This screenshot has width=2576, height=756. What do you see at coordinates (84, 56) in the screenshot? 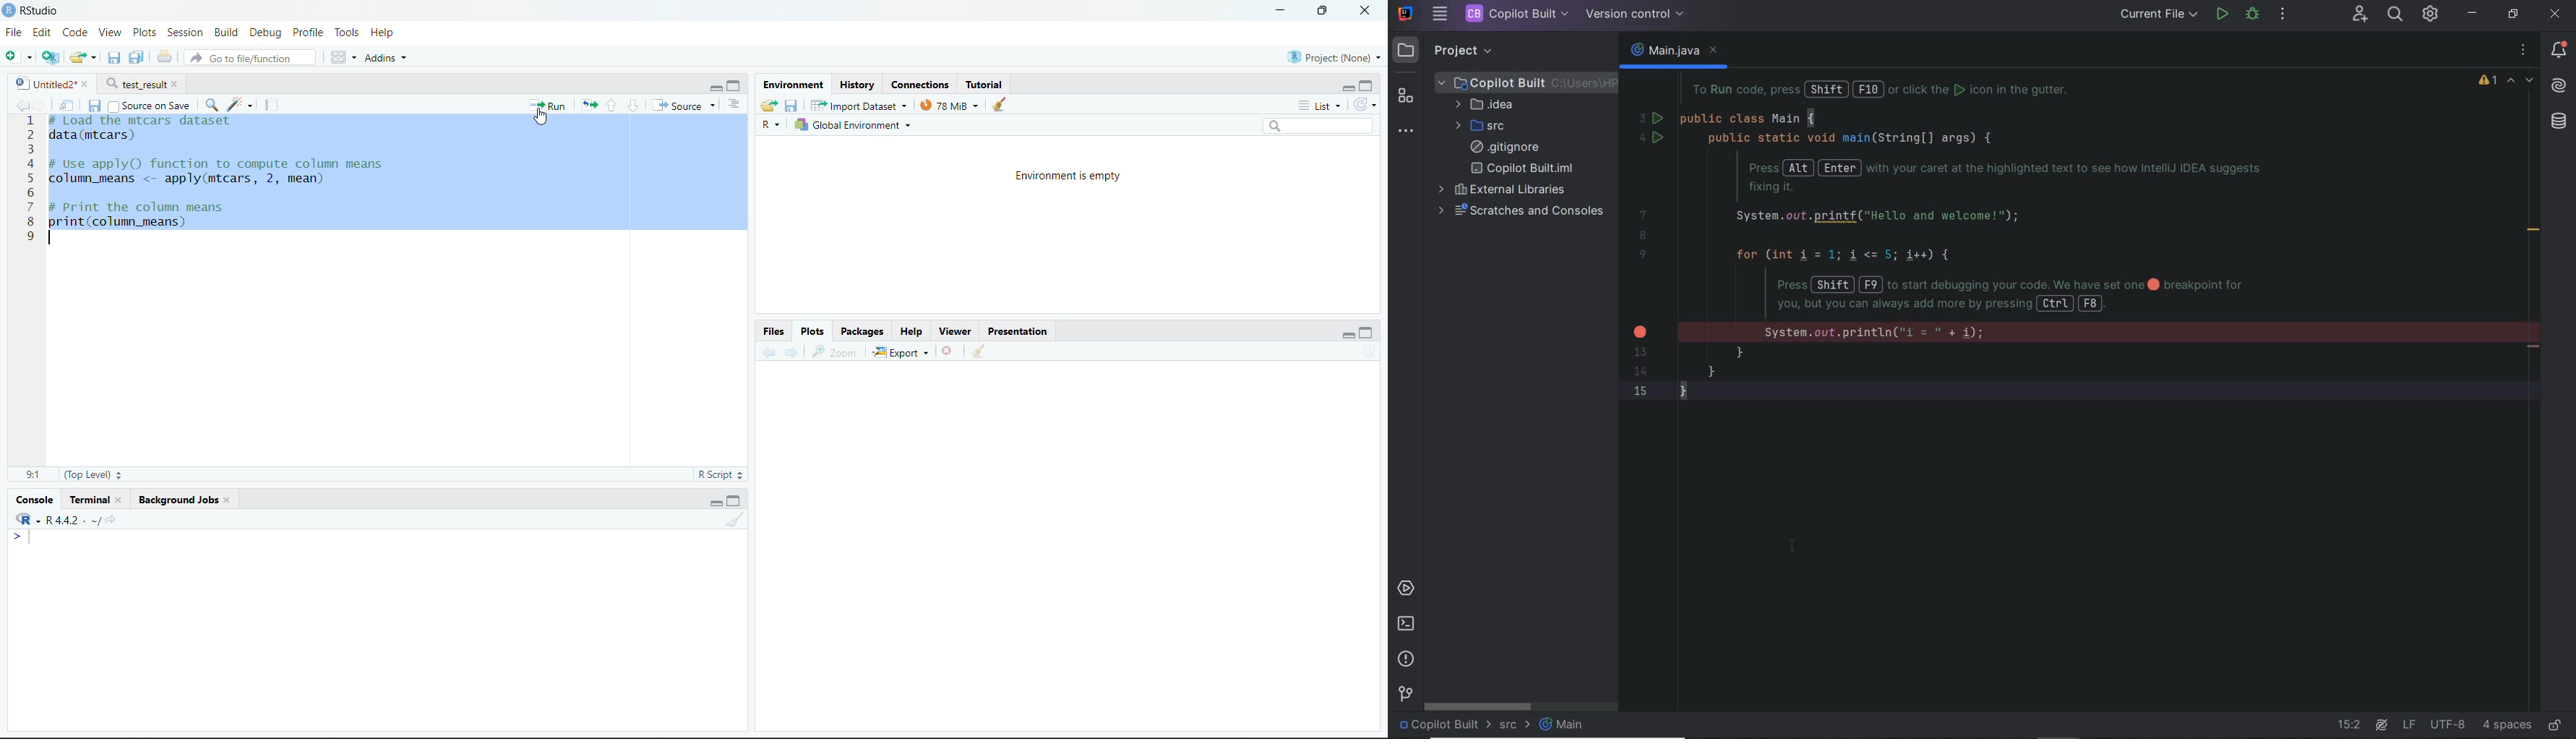
I see `Open an existing file (Ctrl + O)` at bounding box center [84, 56].